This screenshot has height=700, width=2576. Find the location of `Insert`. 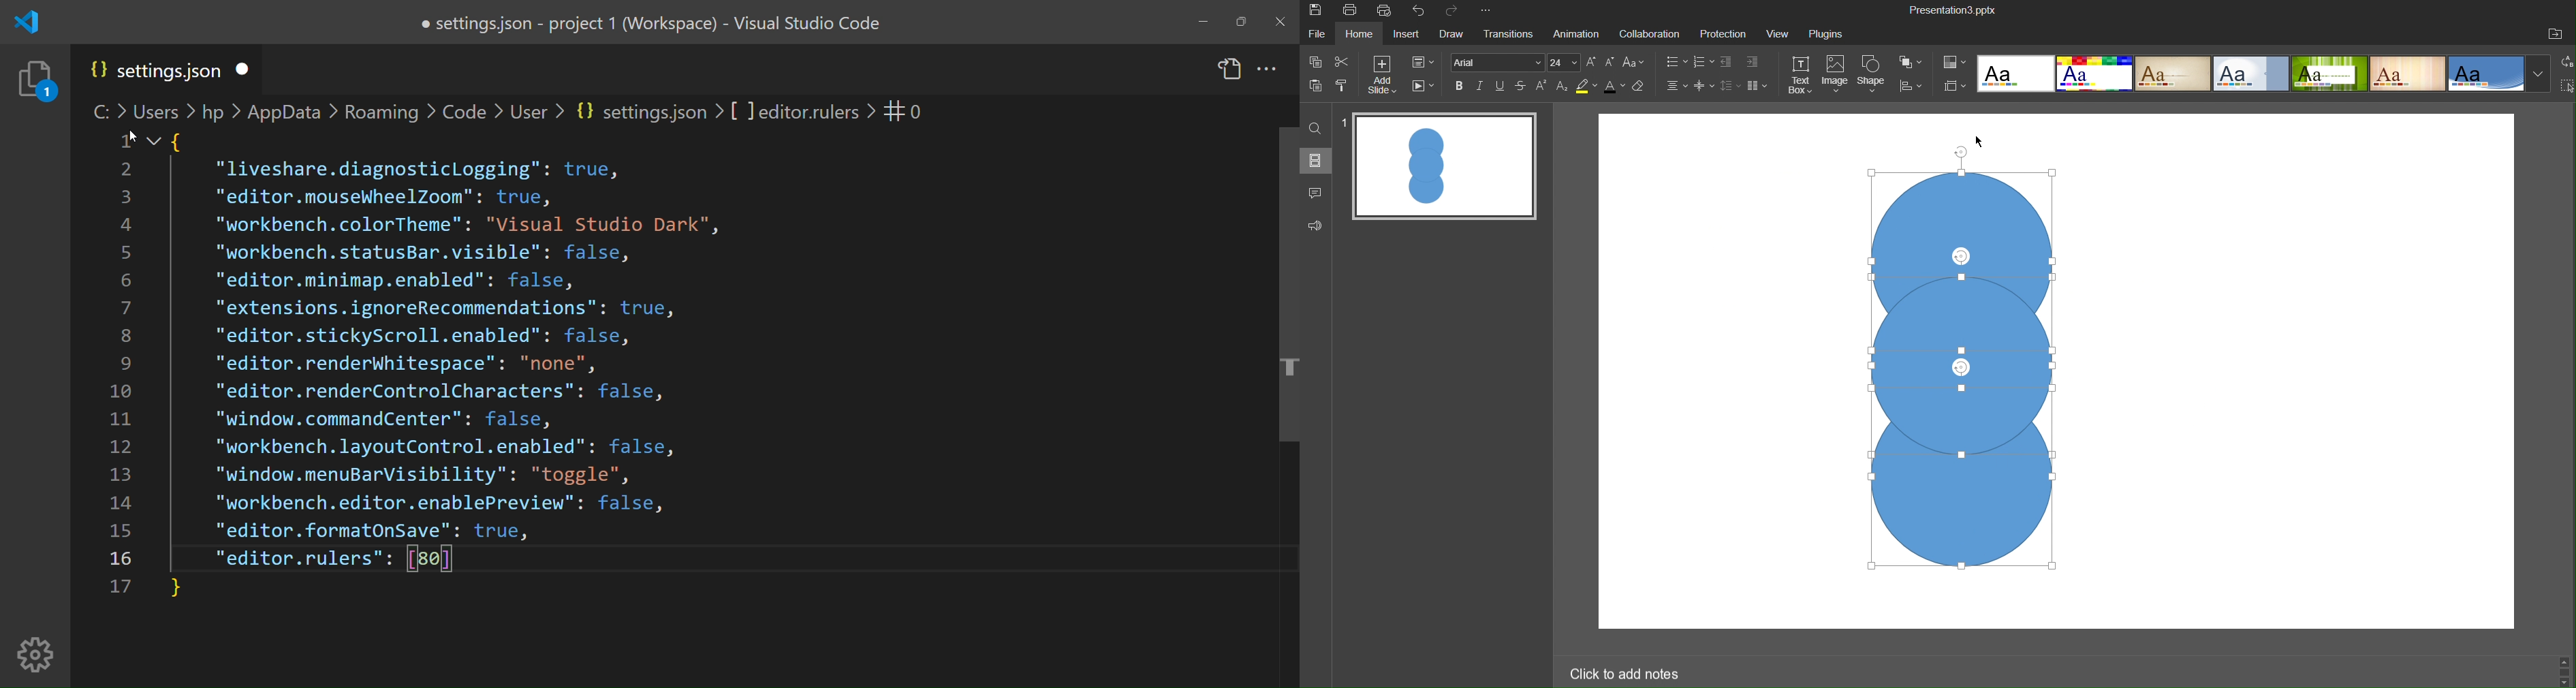

Insert is located at coordinates (1411, 36).